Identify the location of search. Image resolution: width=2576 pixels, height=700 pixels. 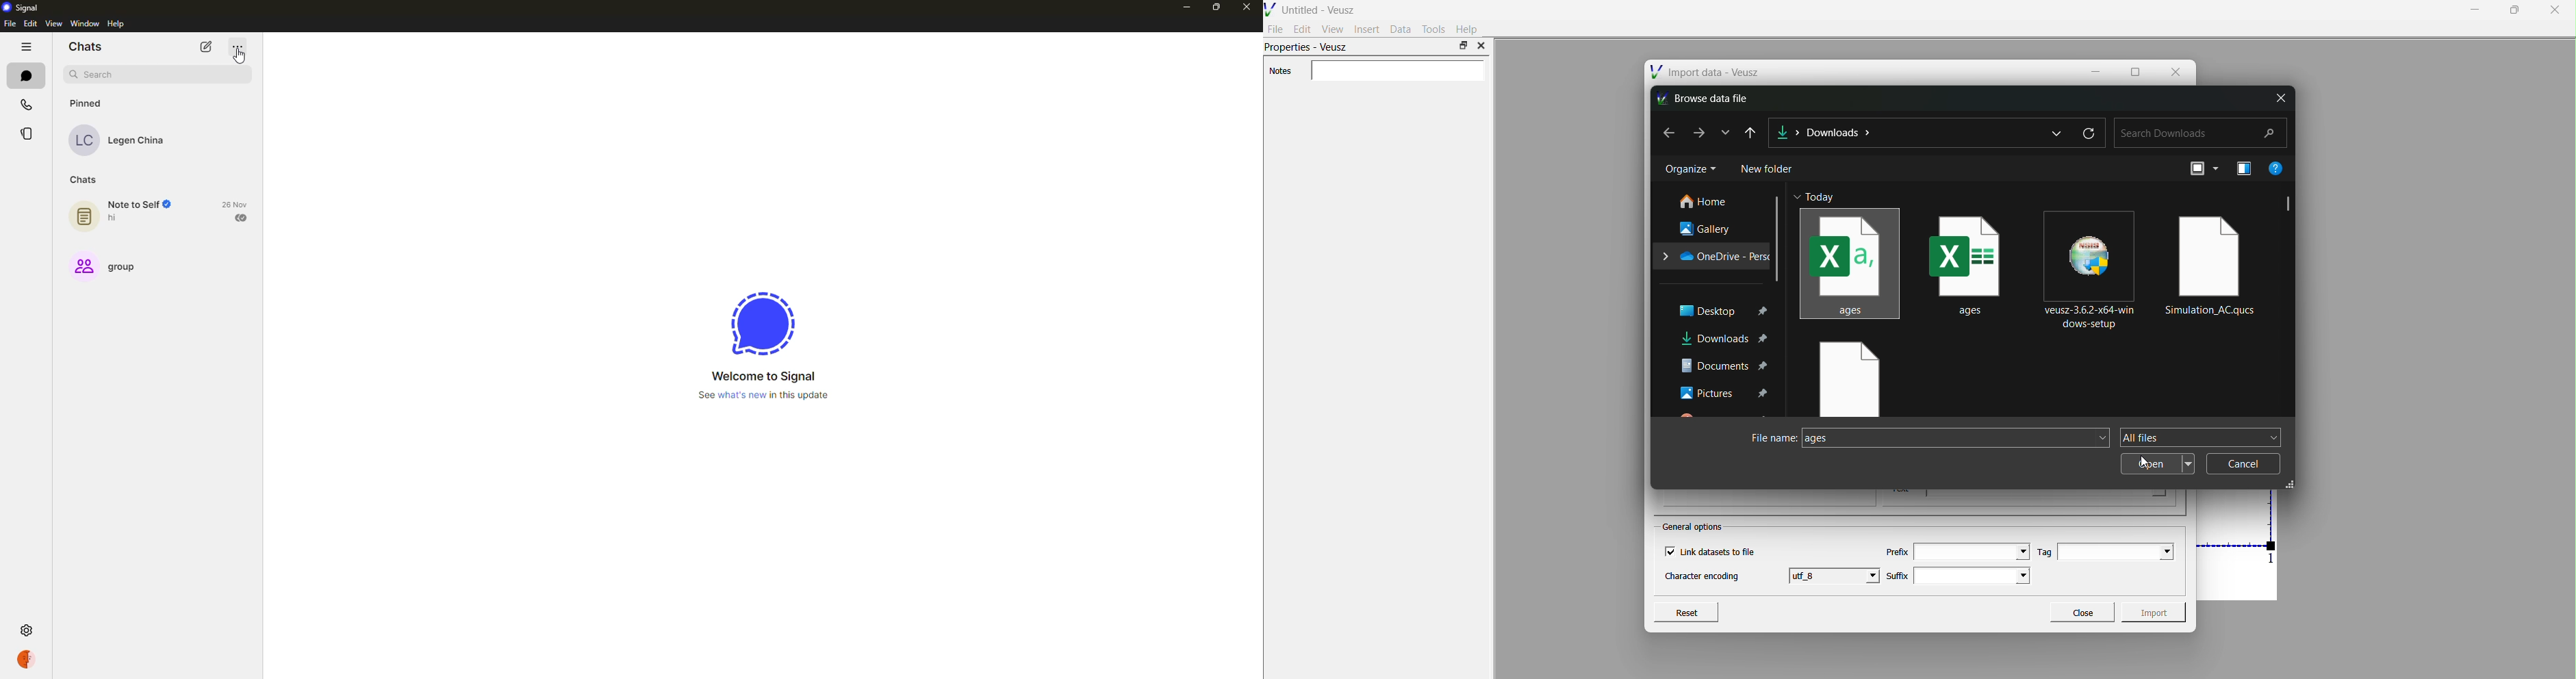
(95, 75).